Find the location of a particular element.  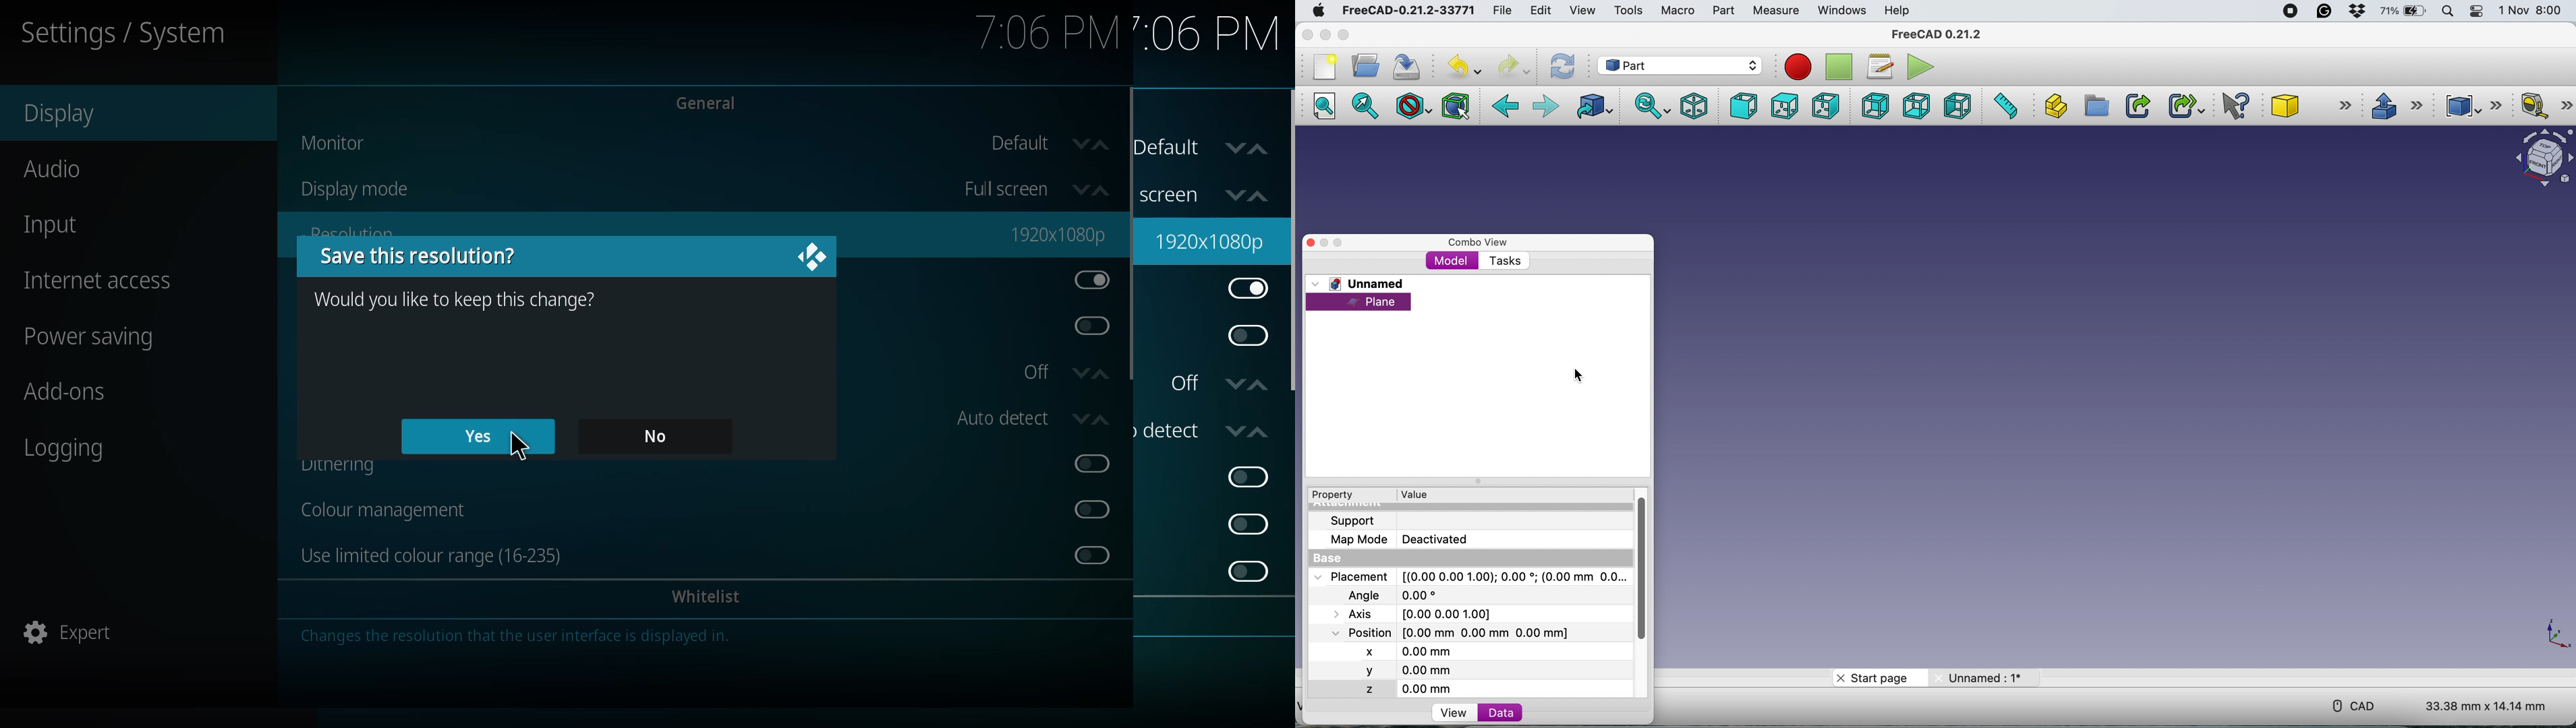

default is located at coordinates (1049, 144).